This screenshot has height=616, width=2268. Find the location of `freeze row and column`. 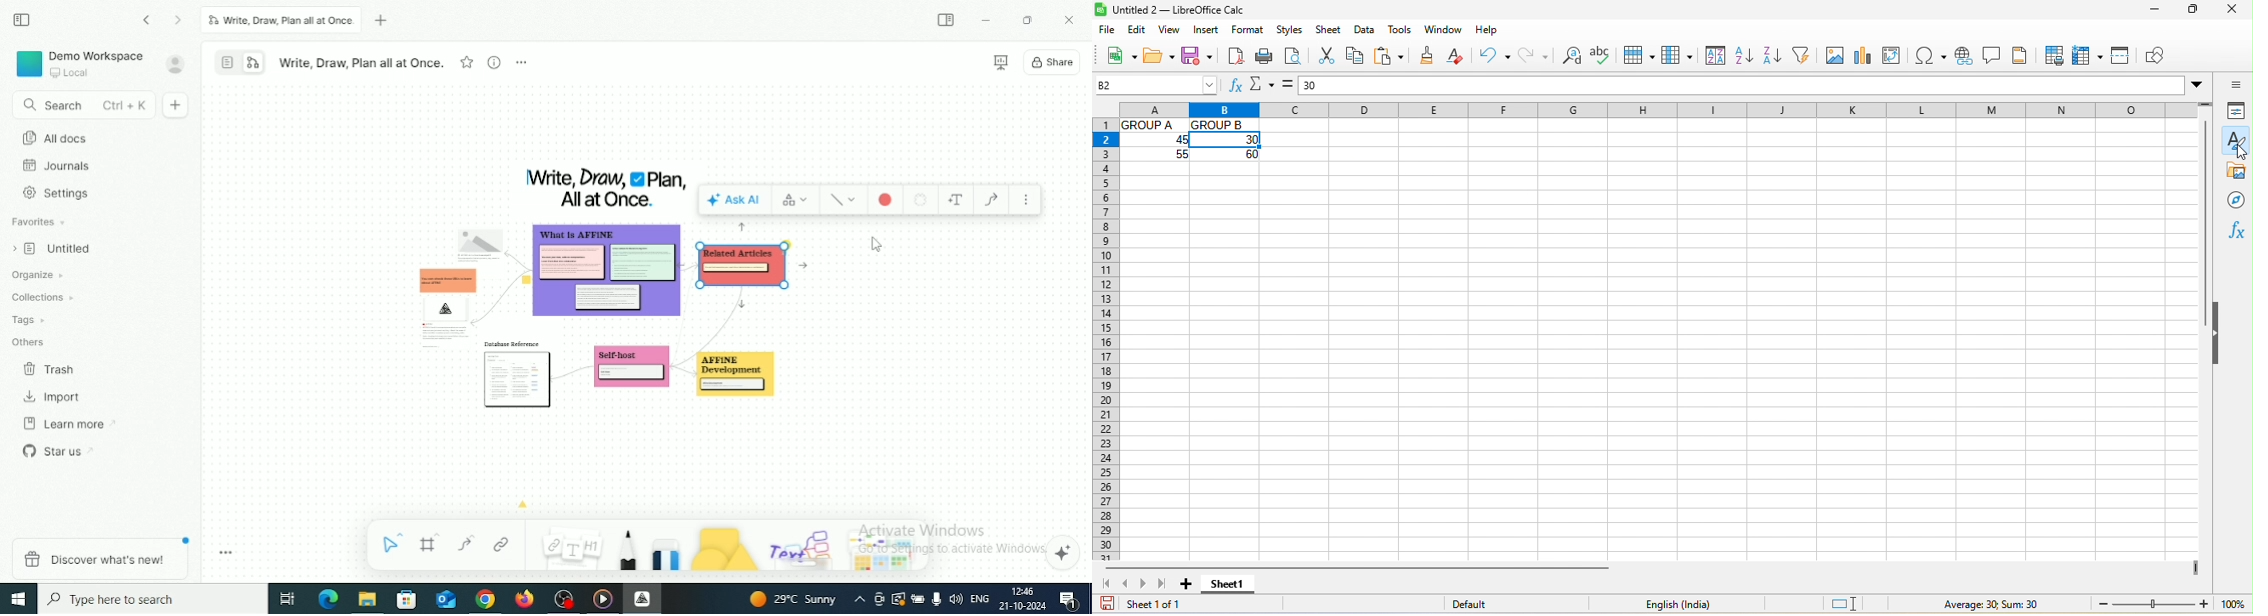

freeze row and column is located at coordinates (2088, 57).